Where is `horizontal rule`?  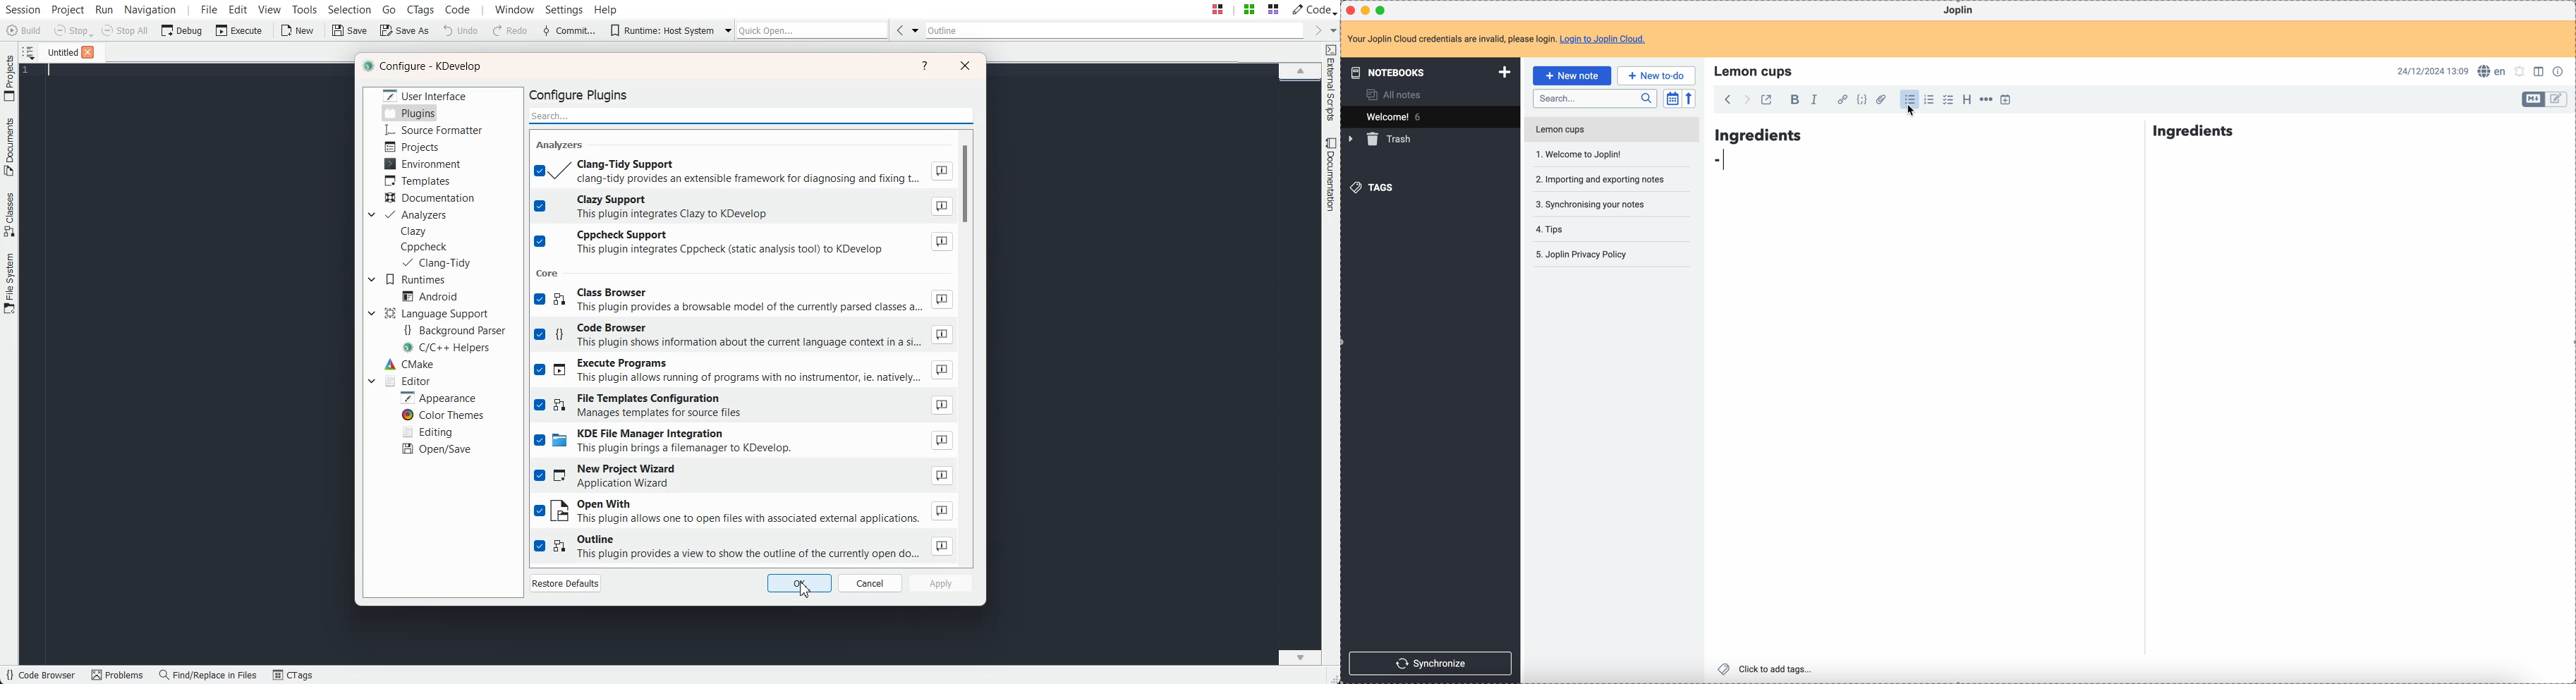 horizontal rule is located at coordinates (1985, 101).